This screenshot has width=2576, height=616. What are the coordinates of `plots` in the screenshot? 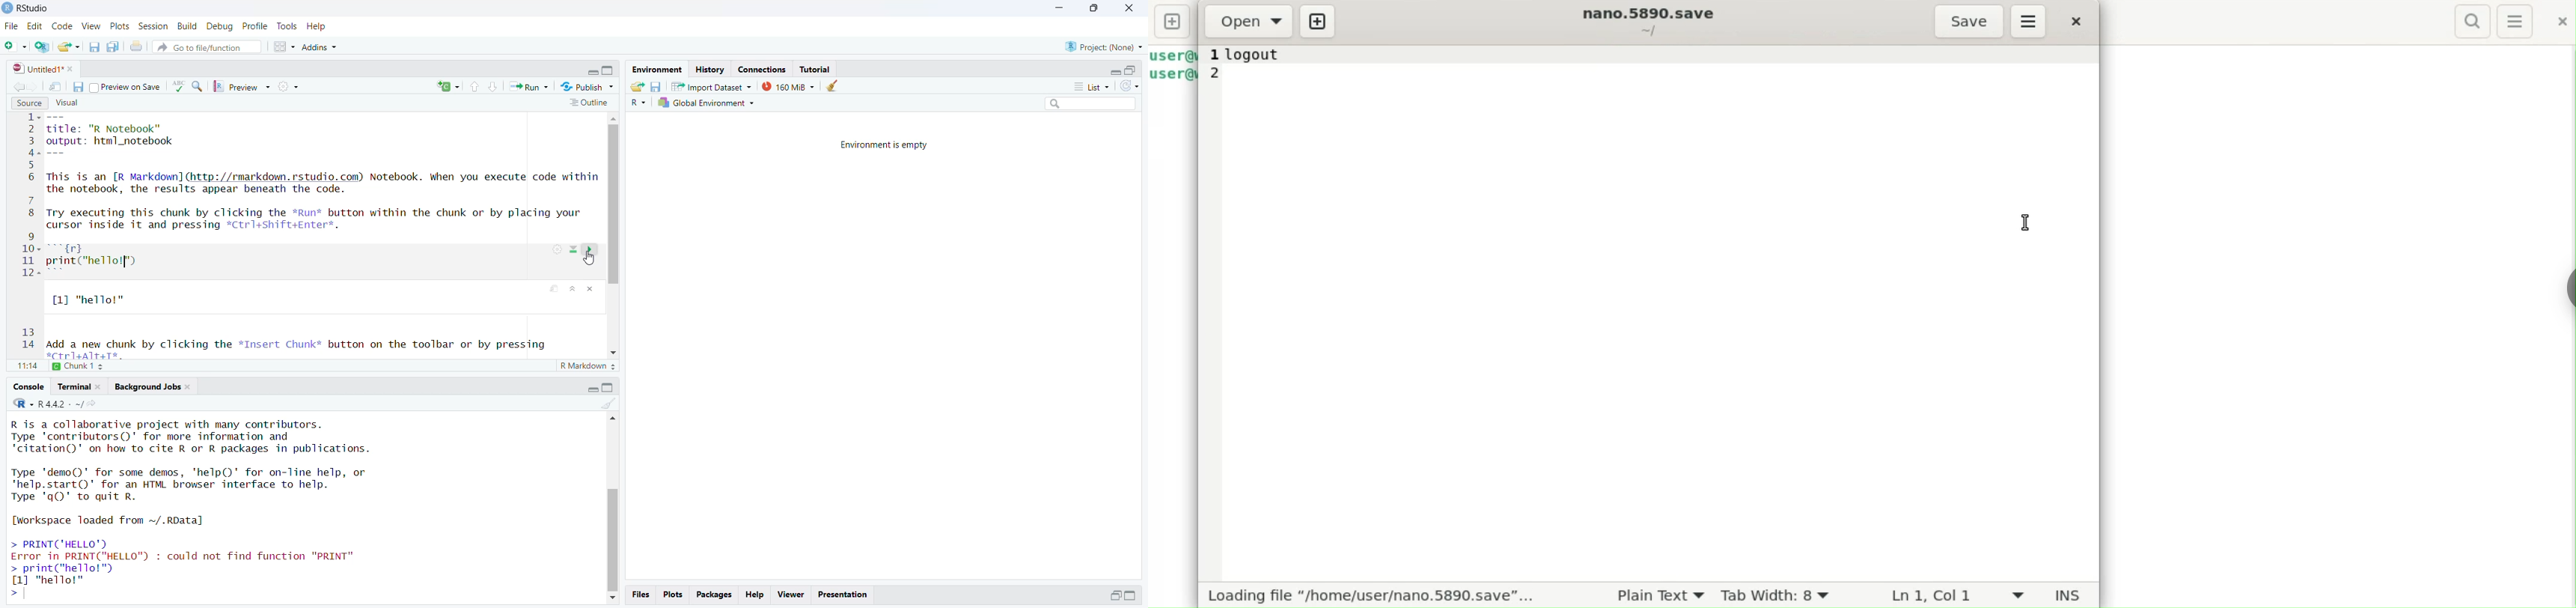 It's located at (121, 27).